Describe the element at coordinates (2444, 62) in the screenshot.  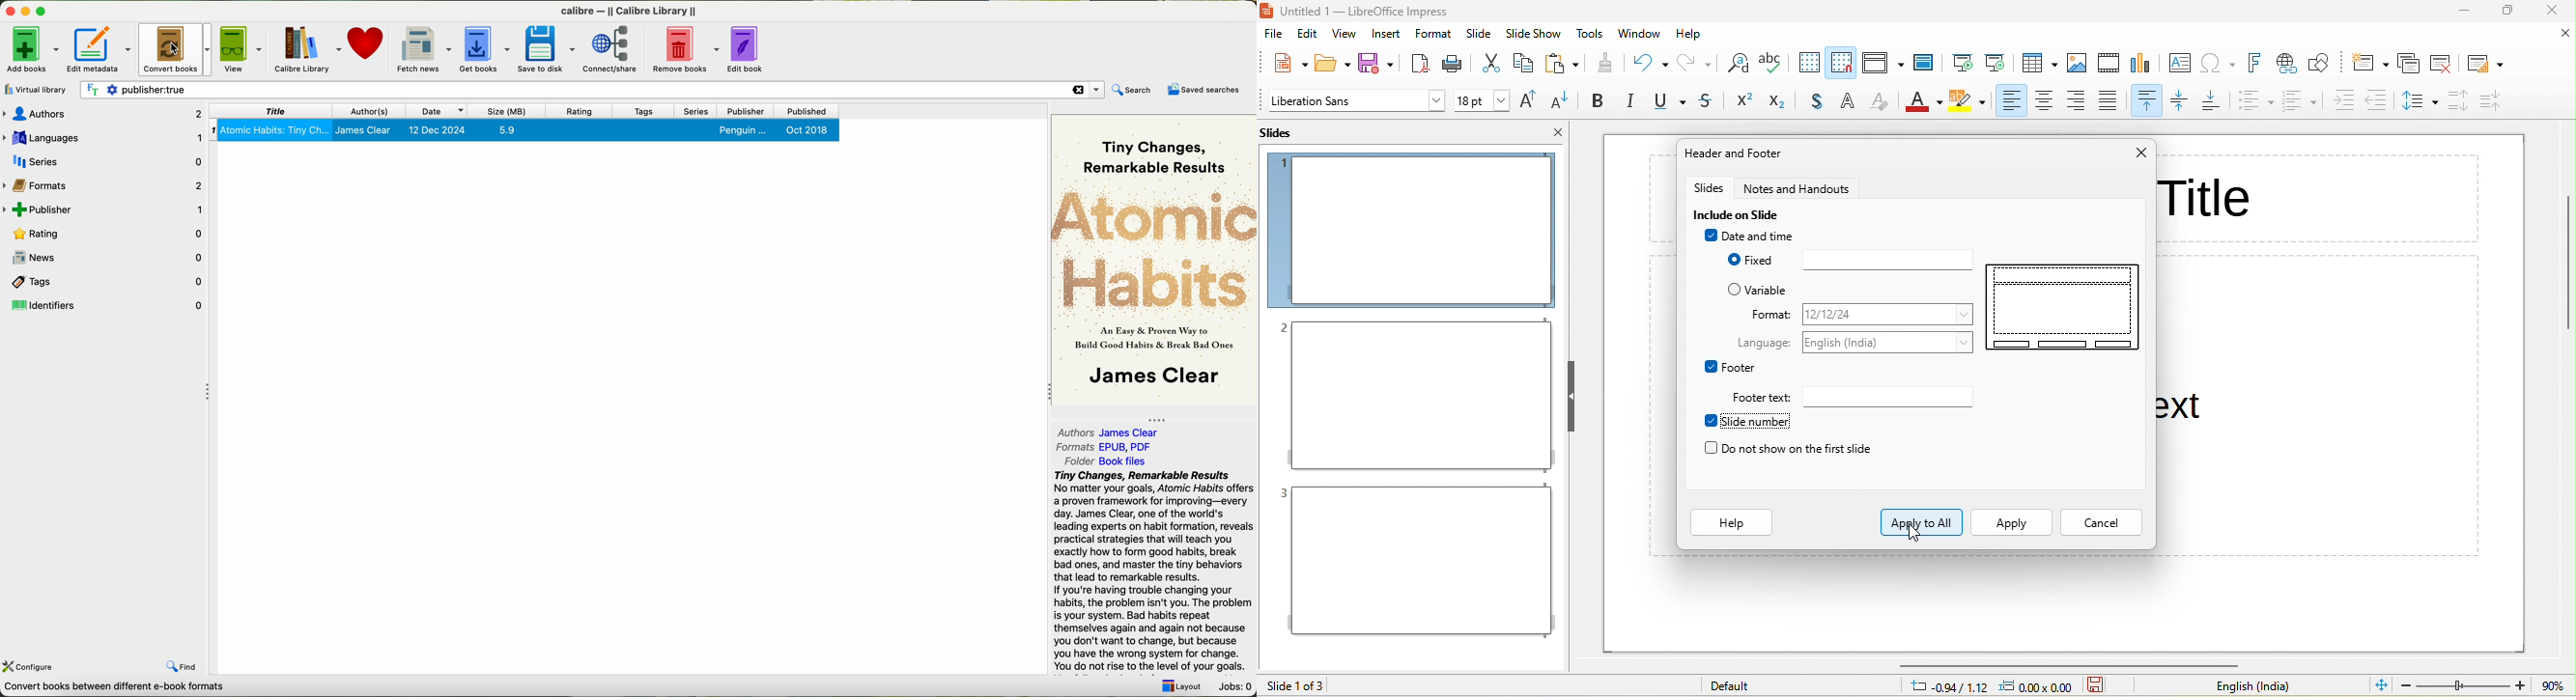
I see `delete slide` at that location.